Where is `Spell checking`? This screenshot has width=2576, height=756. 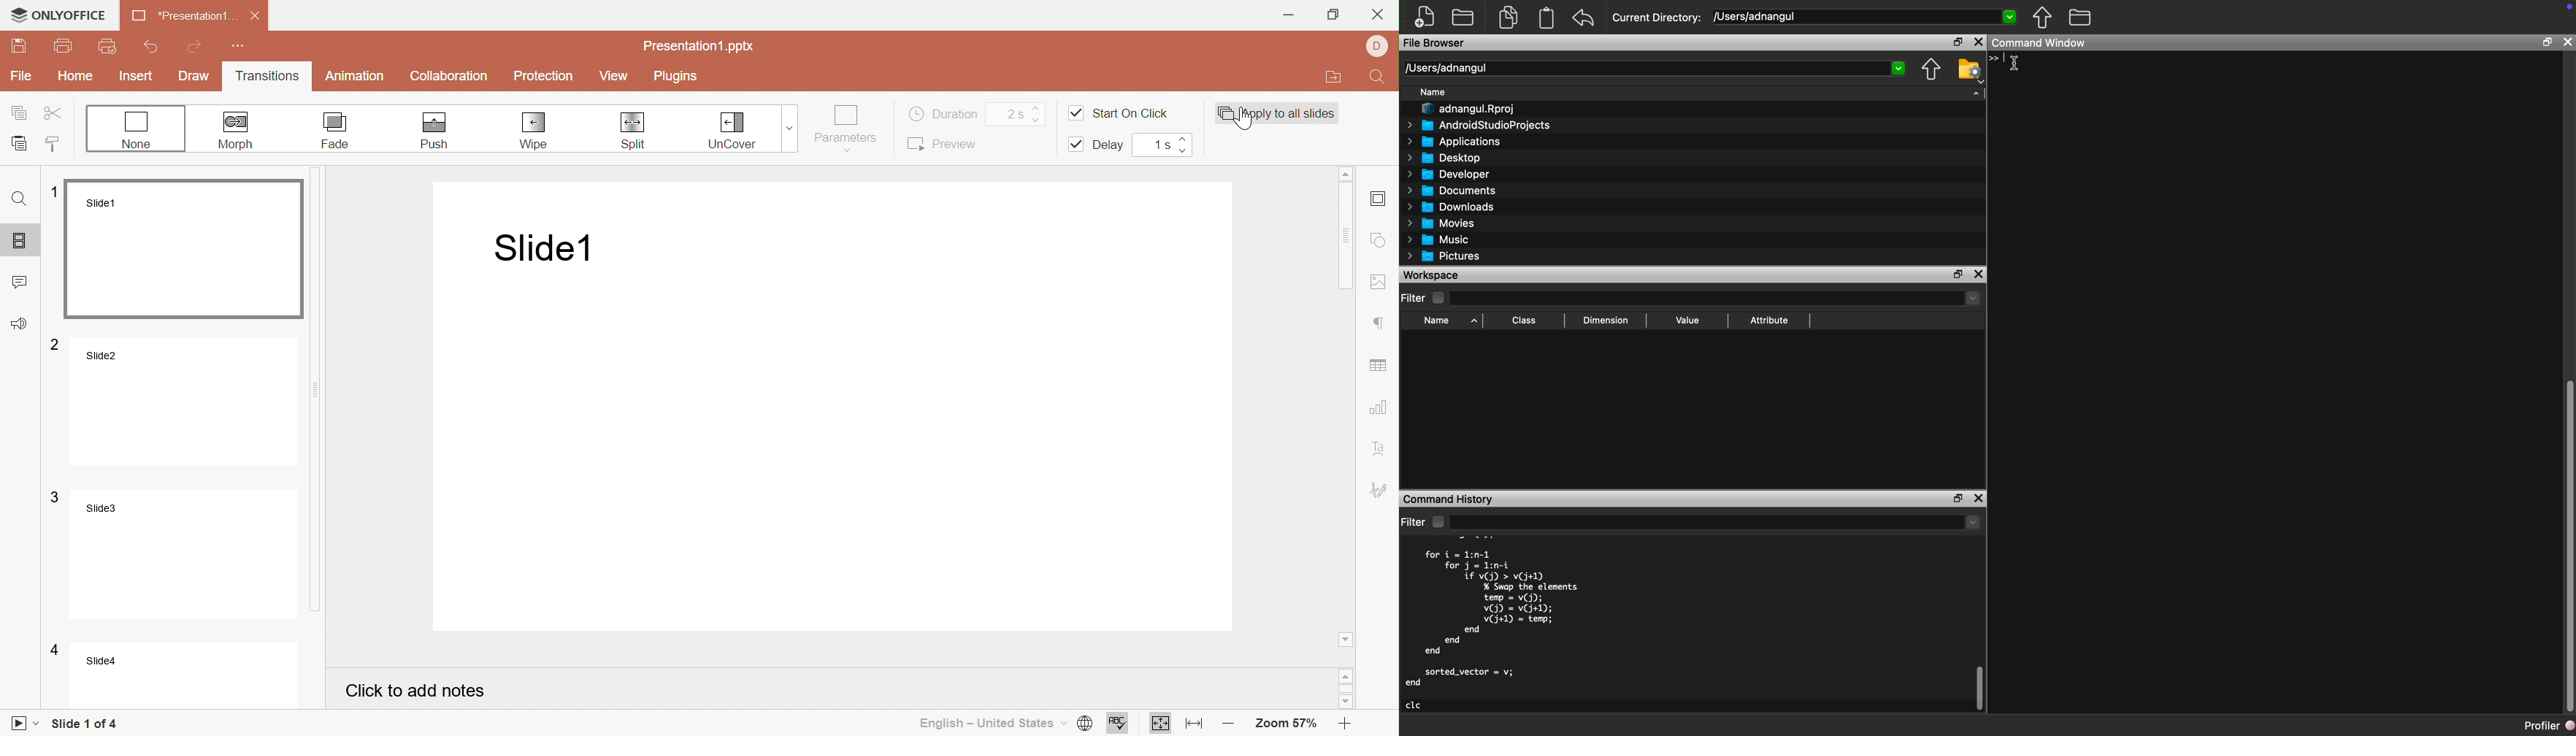
Spell checking is located at coordinates (1118, 724).